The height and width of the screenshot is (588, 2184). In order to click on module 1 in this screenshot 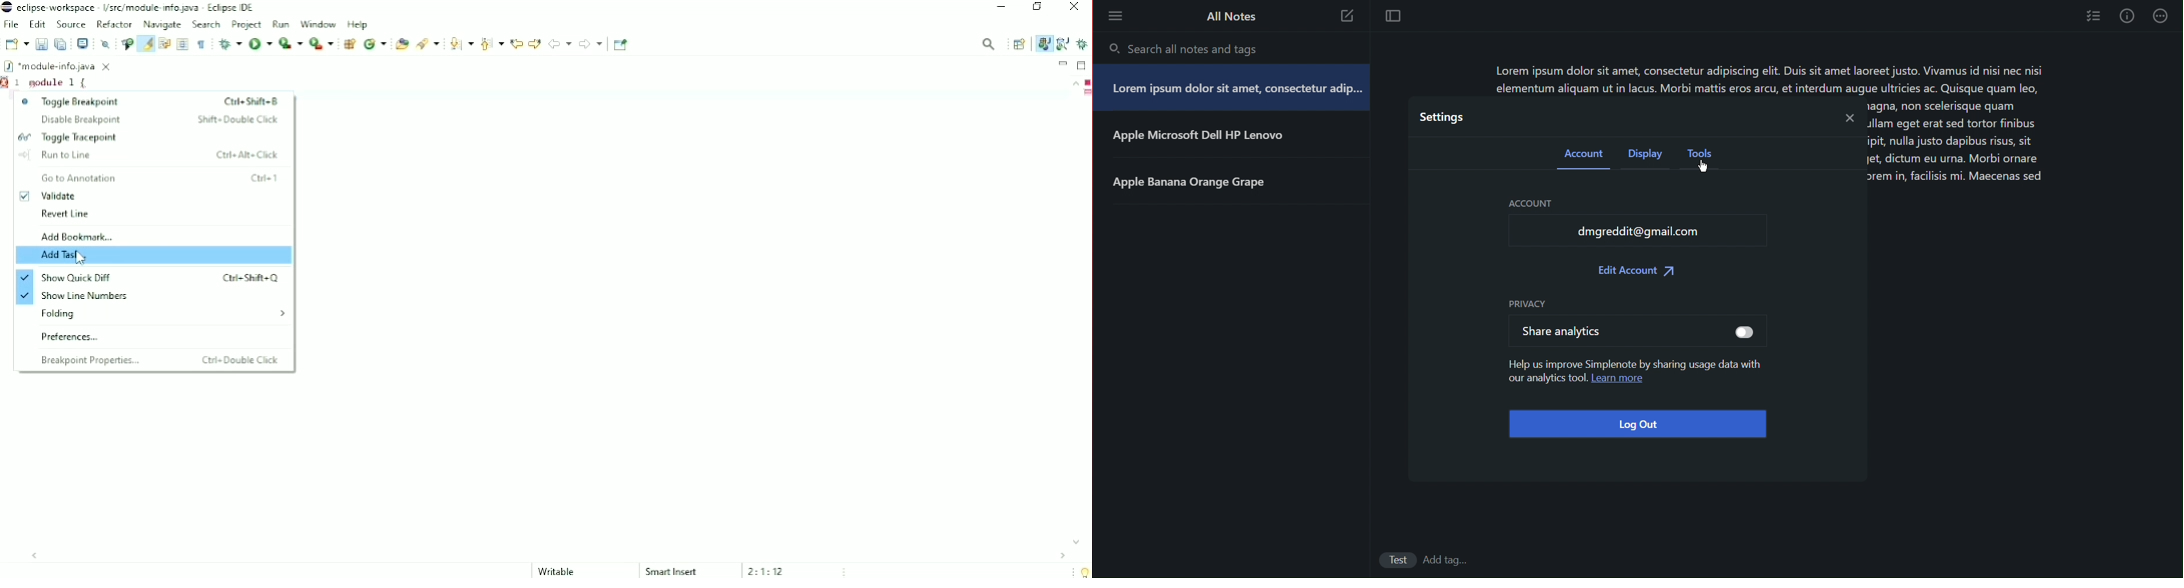, I will do `click(60, 82)`.